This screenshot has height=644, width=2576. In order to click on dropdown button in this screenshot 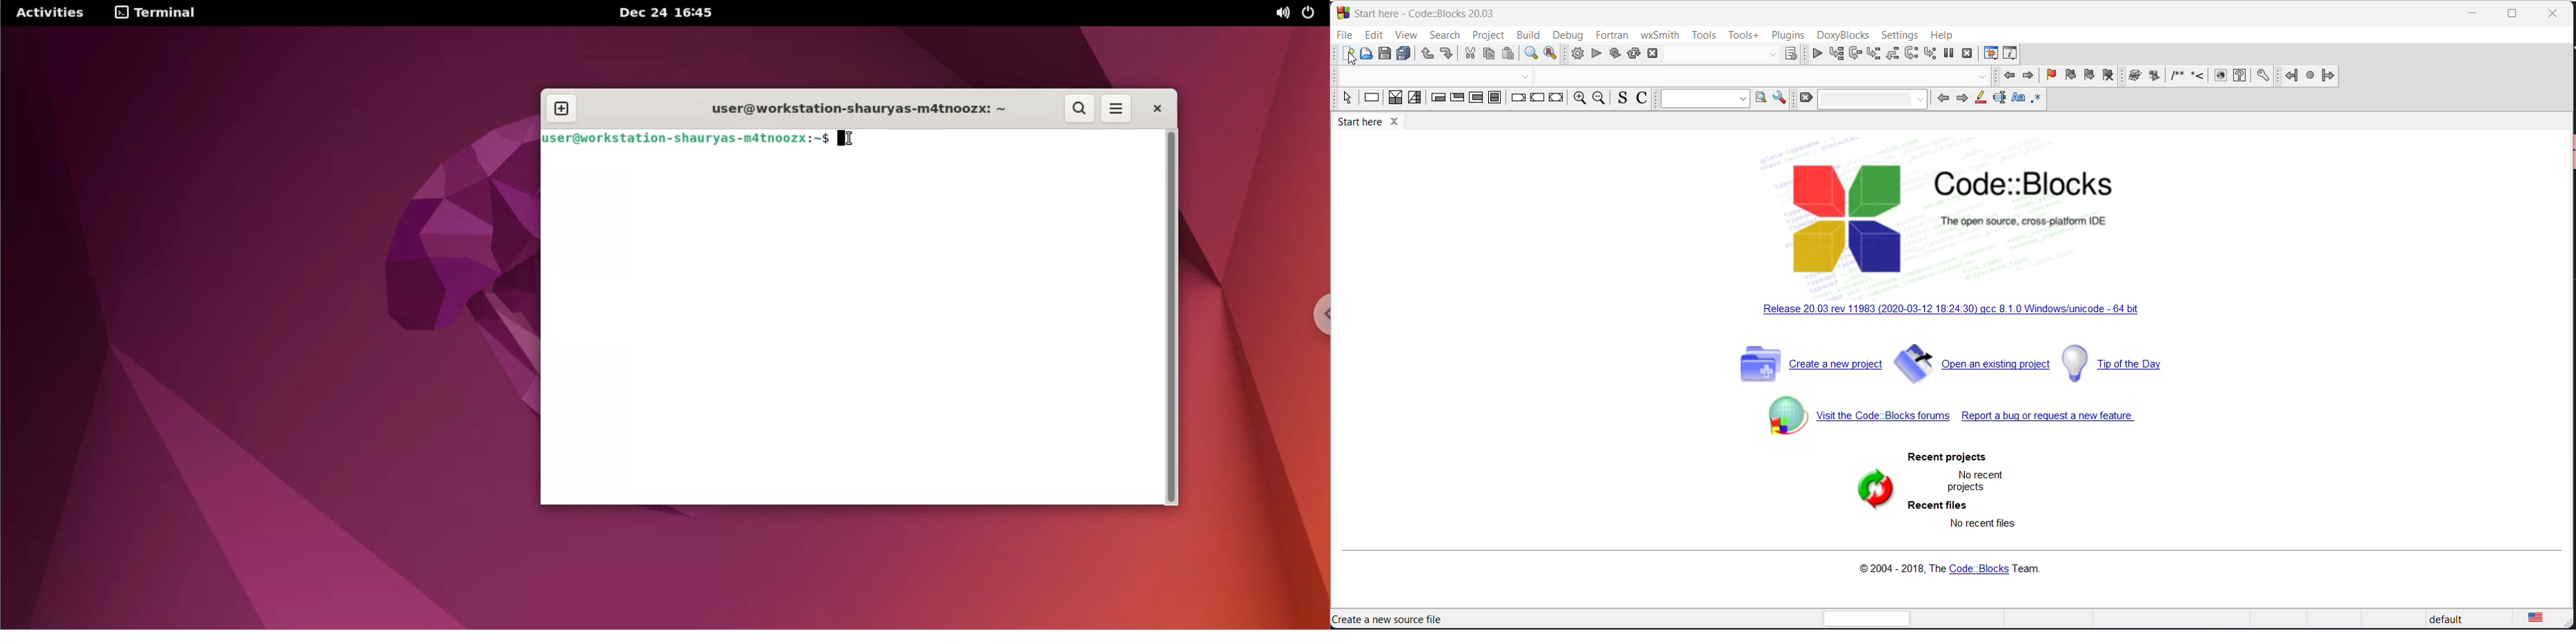, I will do `click(1984, 78)`.